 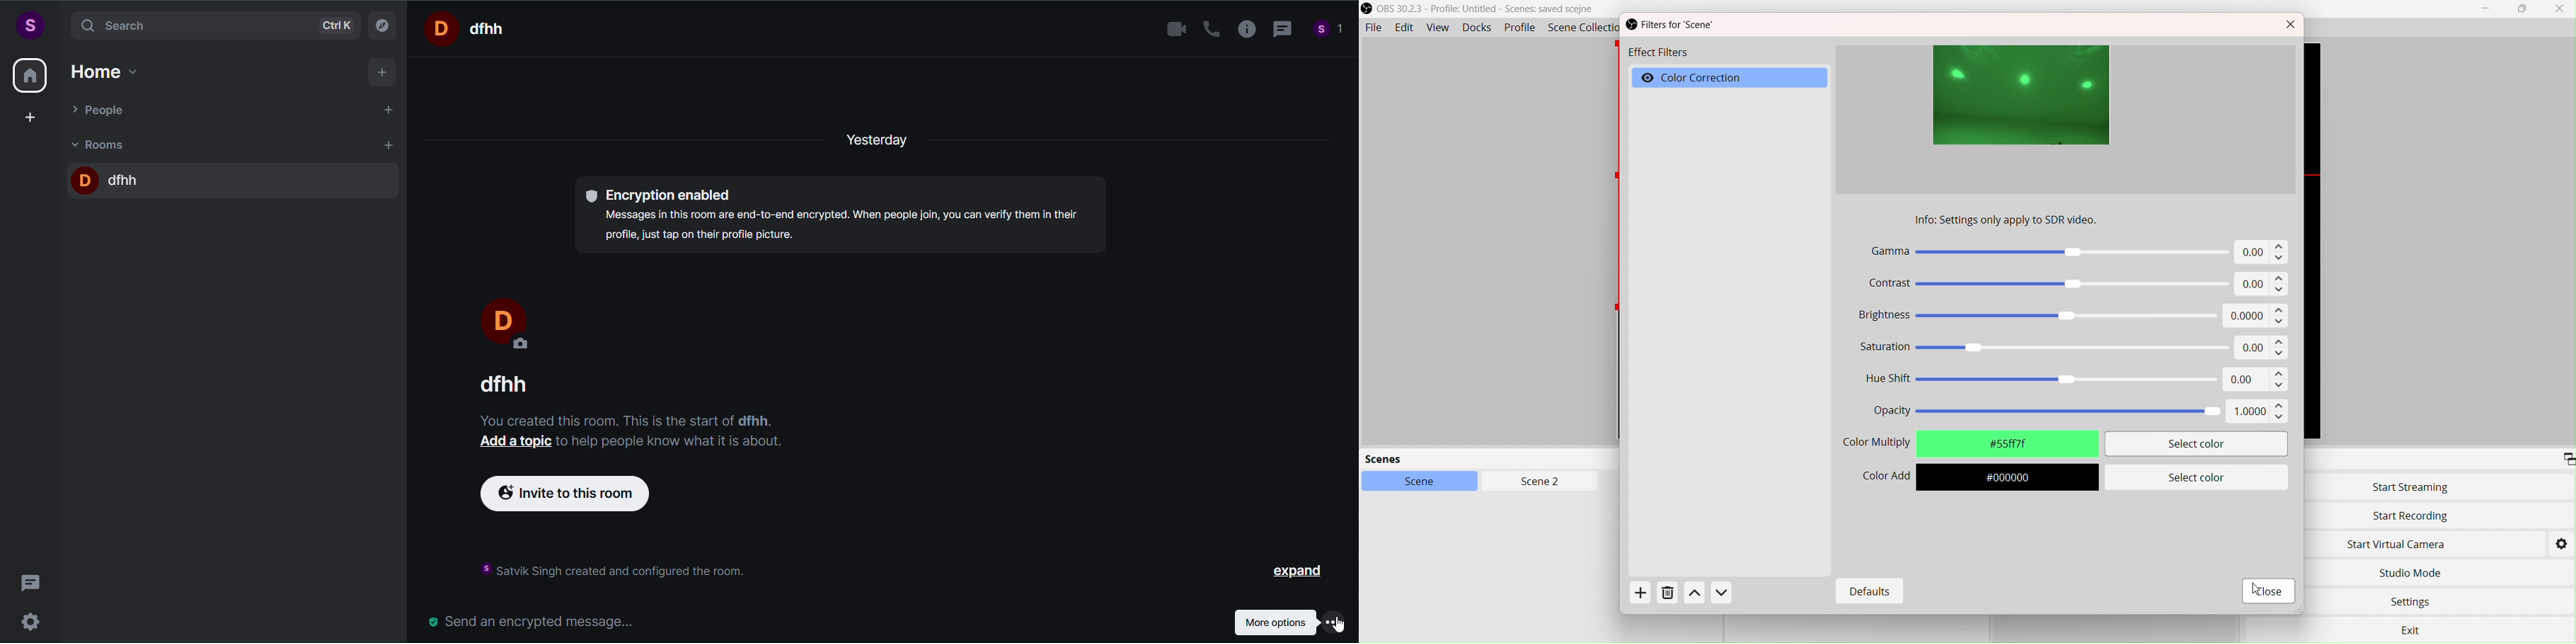 What do you see at coordinates (1681, 25) in the screenshot?
I see `Filters` at bounding box center [1681, 25].